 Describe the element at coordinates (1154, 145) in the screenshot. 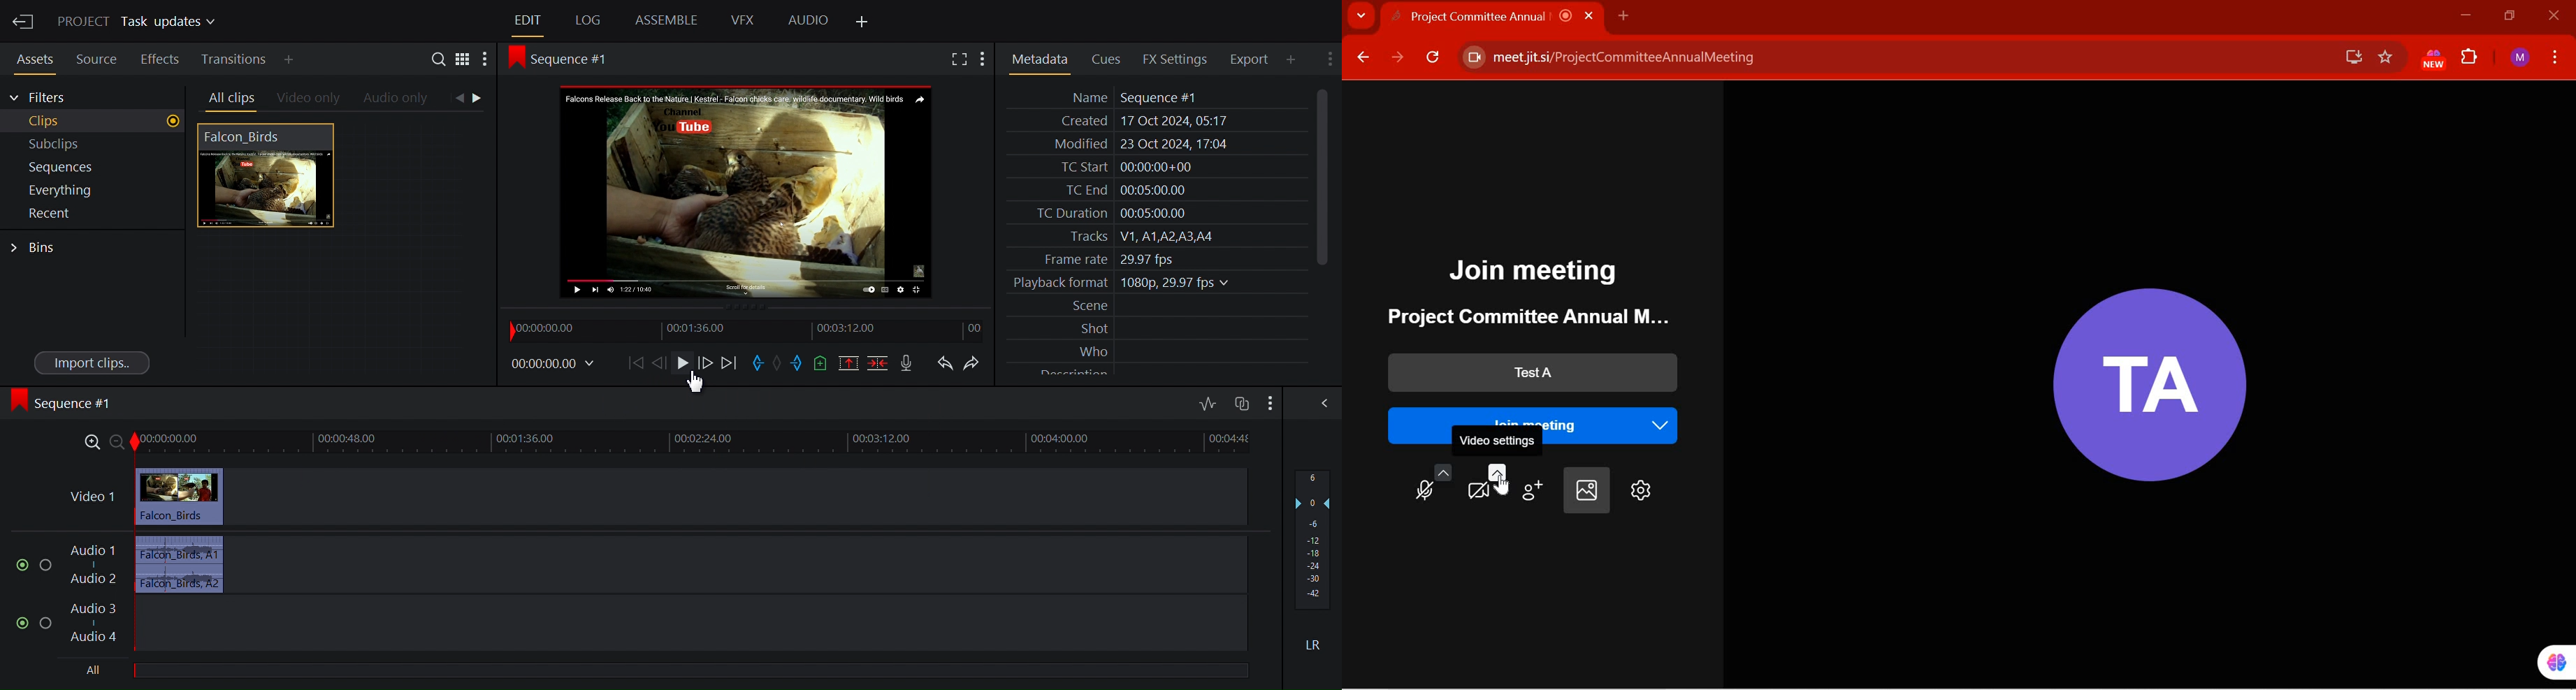

I see `Modified` at that location.